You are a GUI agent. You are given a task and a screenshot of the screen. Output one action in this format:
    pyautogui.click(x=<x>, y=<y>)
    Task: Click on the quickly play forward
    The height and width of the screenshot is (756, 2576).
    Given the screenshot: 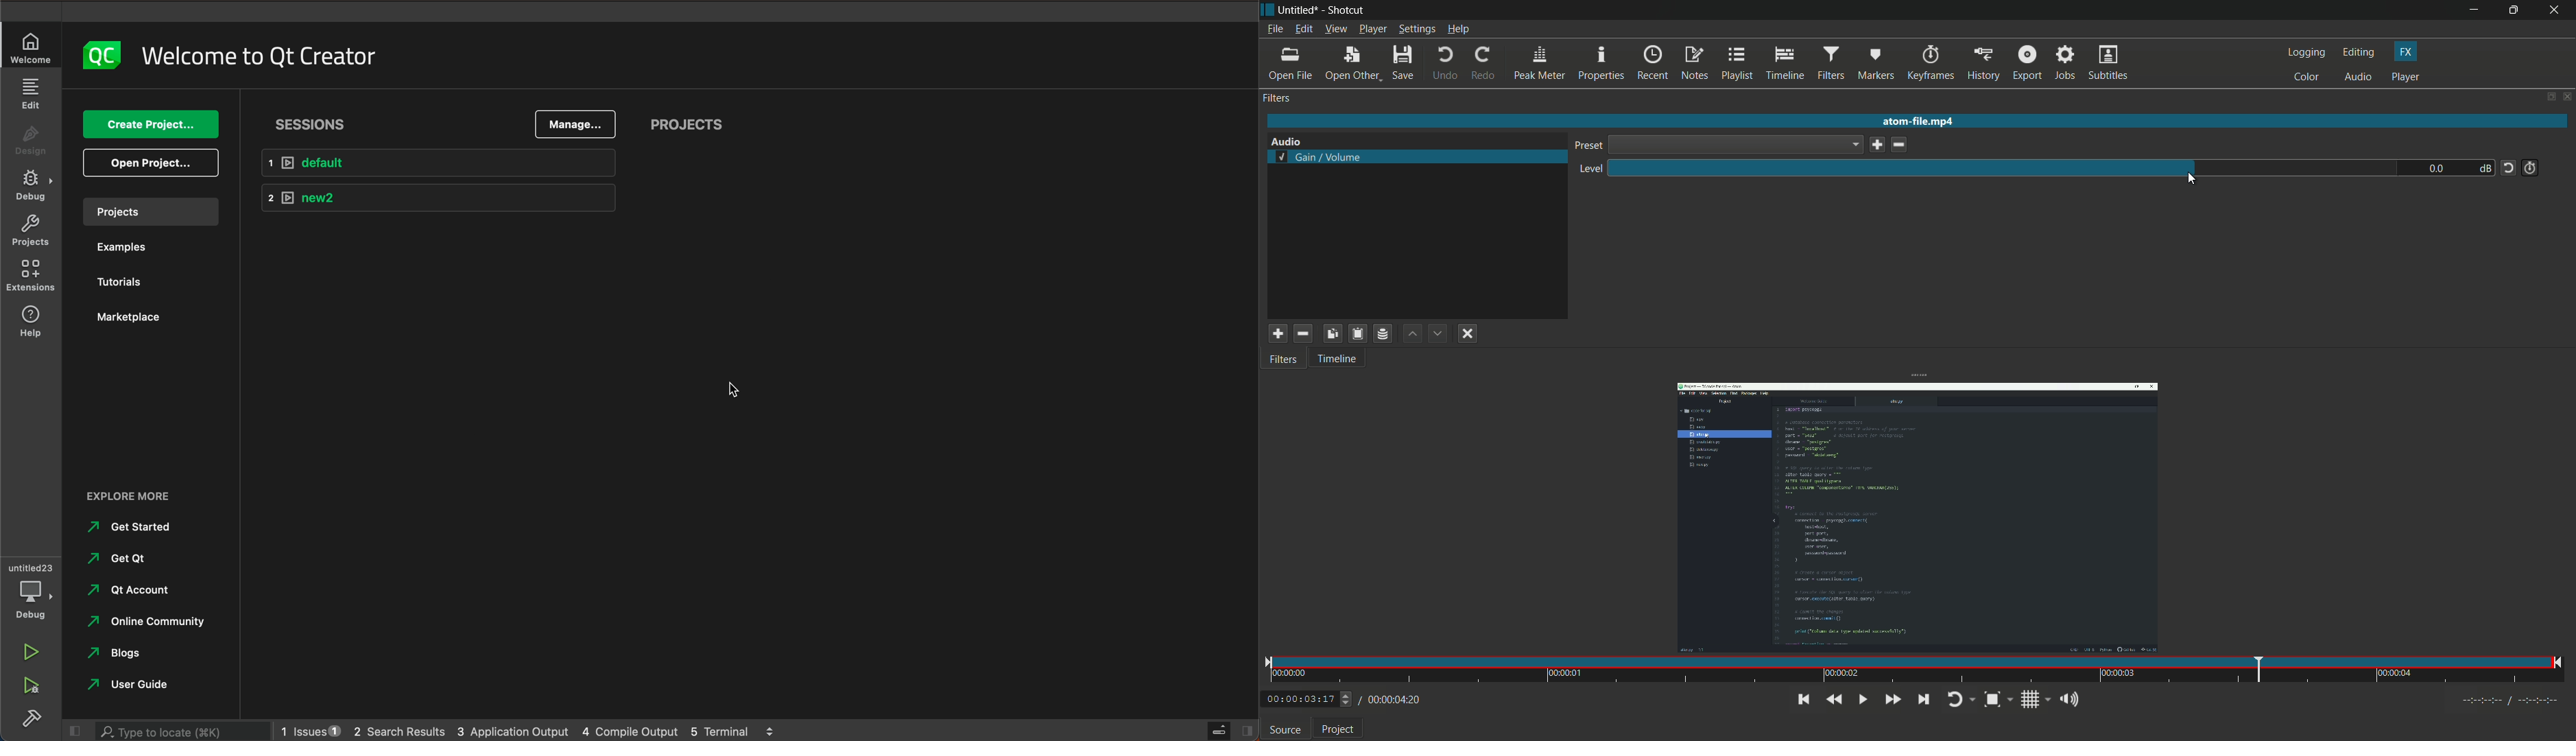 What is the action you would take?
    pyautogui.click(x=1894, y=699)
    